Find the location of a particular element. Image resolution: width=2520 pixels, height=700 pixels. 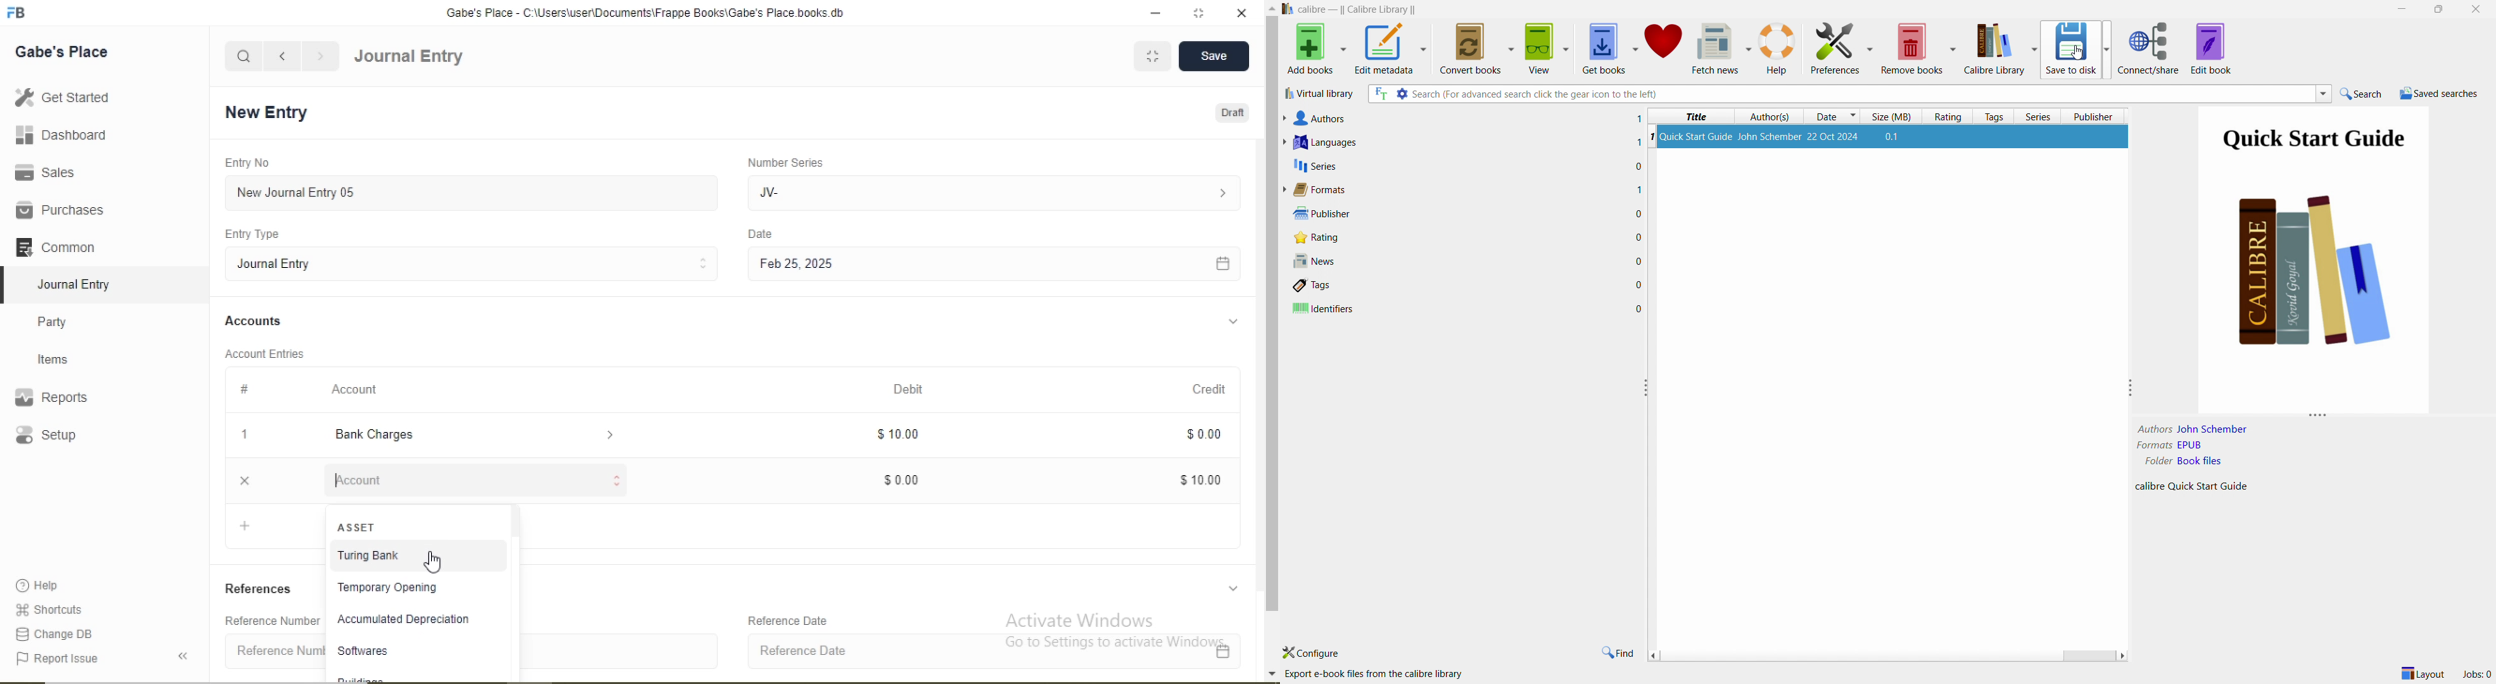

$0.00 is located at coordinates (910, 434).